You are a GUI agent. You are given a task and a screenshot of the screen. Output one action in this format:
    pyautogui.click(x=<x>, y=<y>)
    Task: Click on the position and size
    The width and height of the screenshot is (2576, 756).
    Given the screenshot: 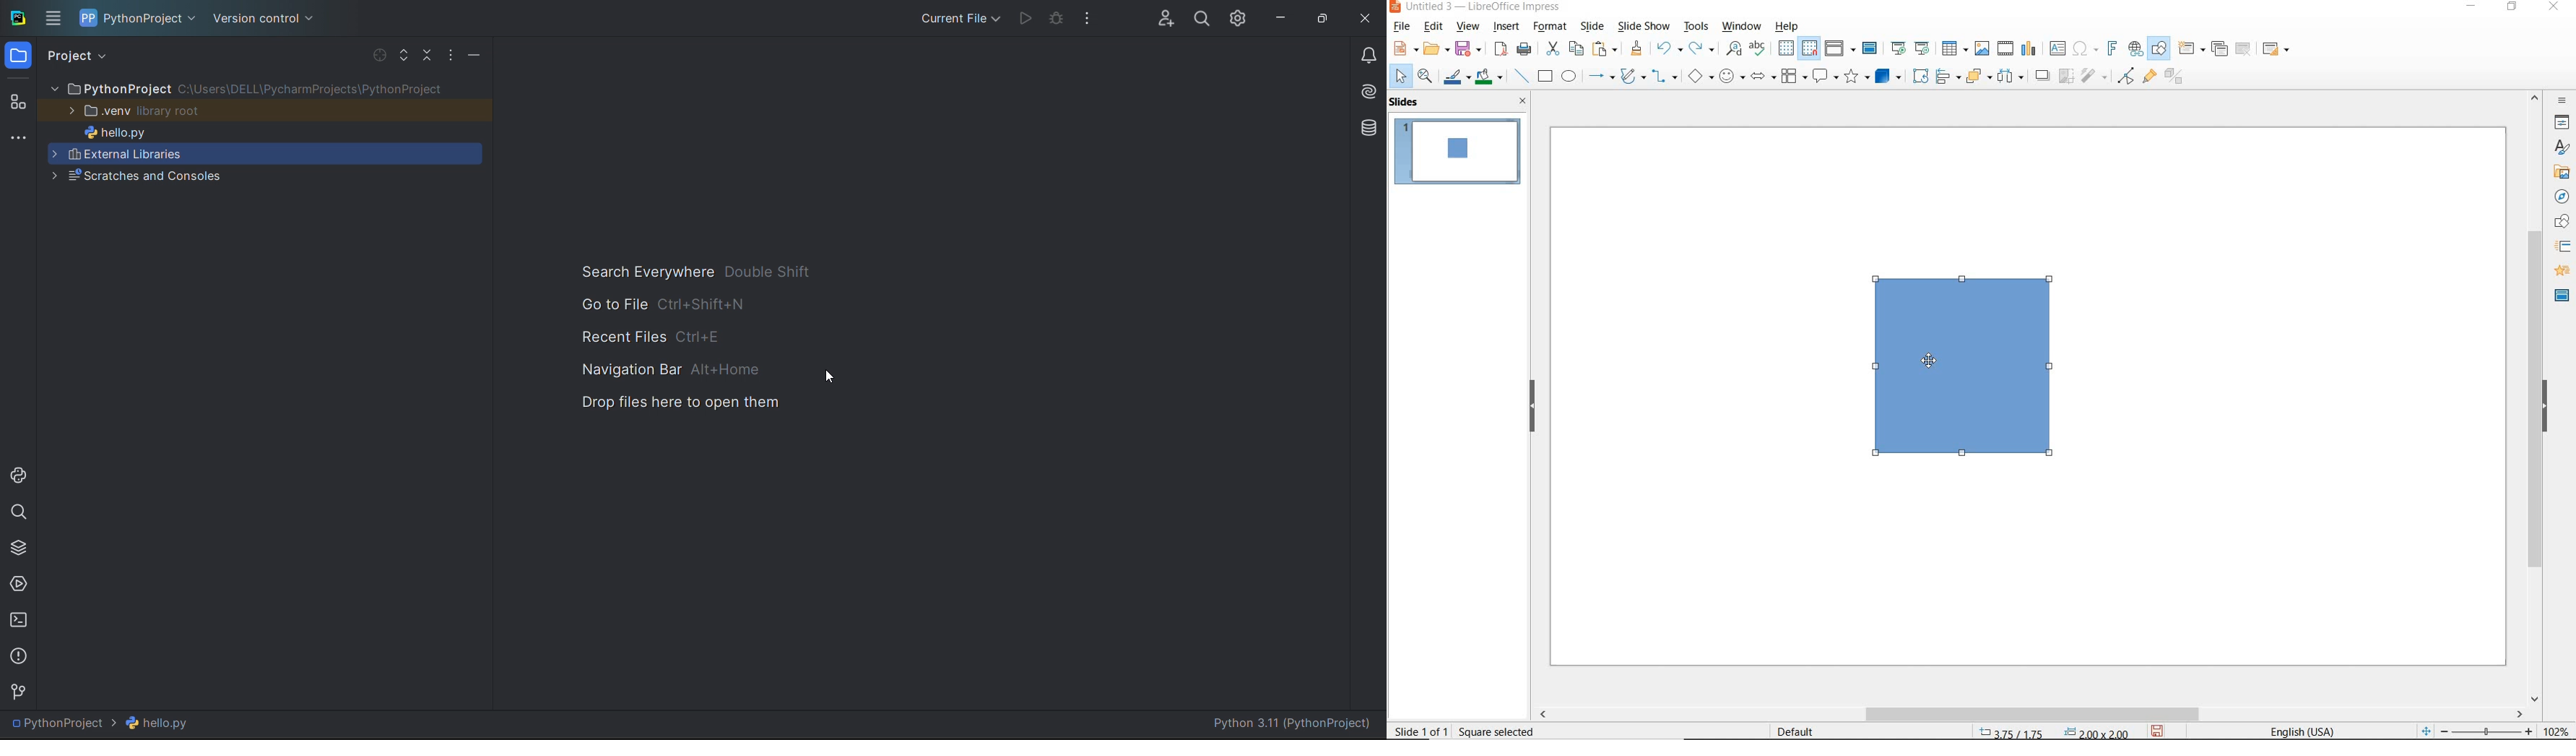 What is the action you would take?
    pyautogui.click(x=2050, y=730)
    